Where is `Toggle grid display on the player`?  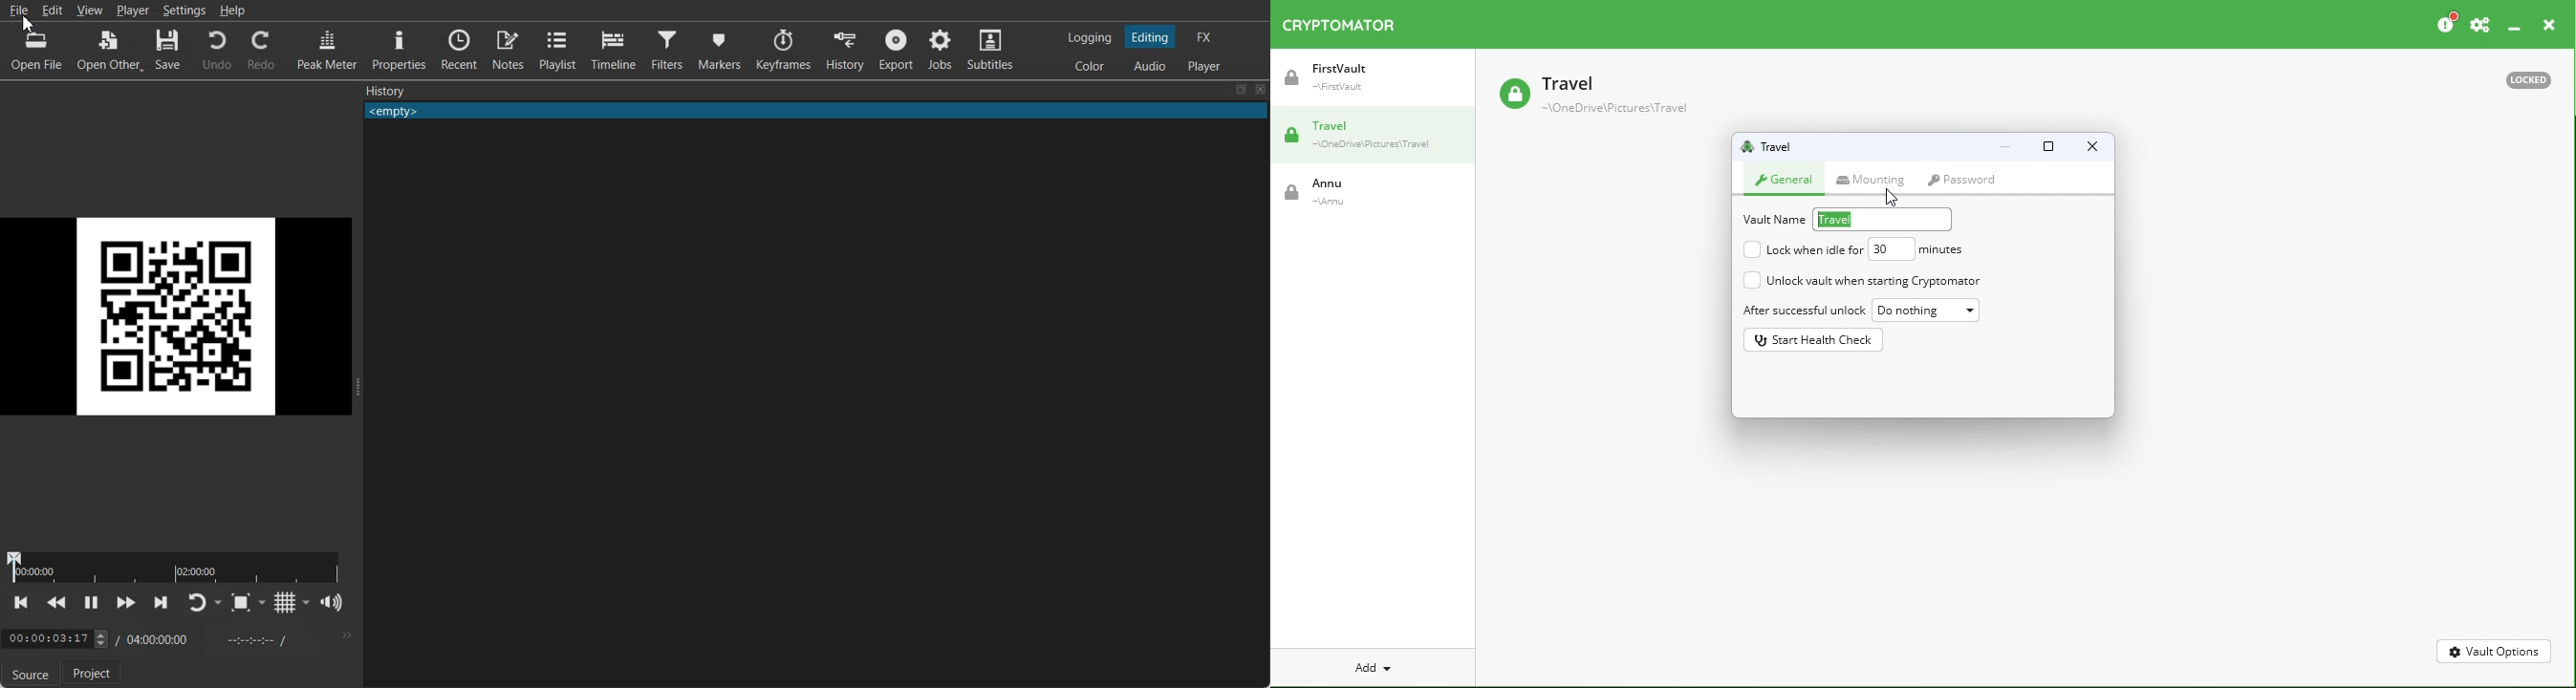 Toggle grid display on the player is located at coordinates (284, 602).